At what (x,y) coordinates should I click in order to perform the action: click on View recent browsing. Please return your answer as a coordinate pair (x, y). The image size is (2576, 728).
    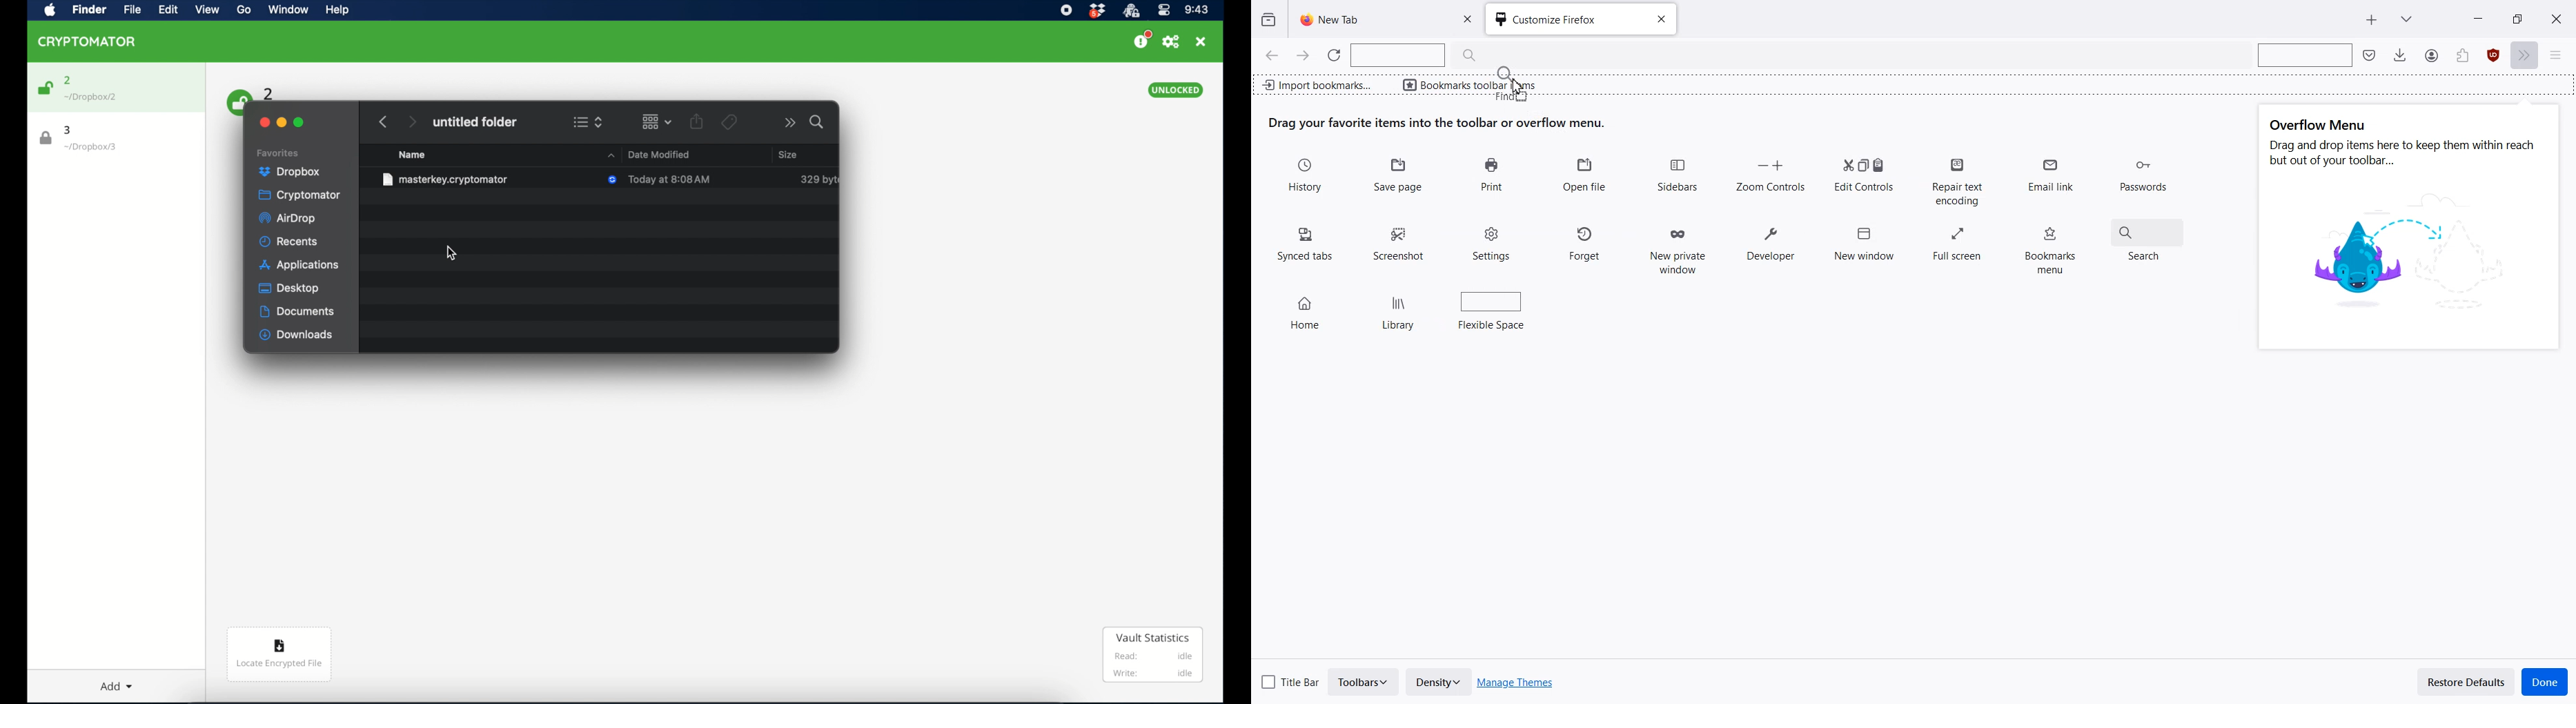
    Looking at the image, I should click on (1269, 20).